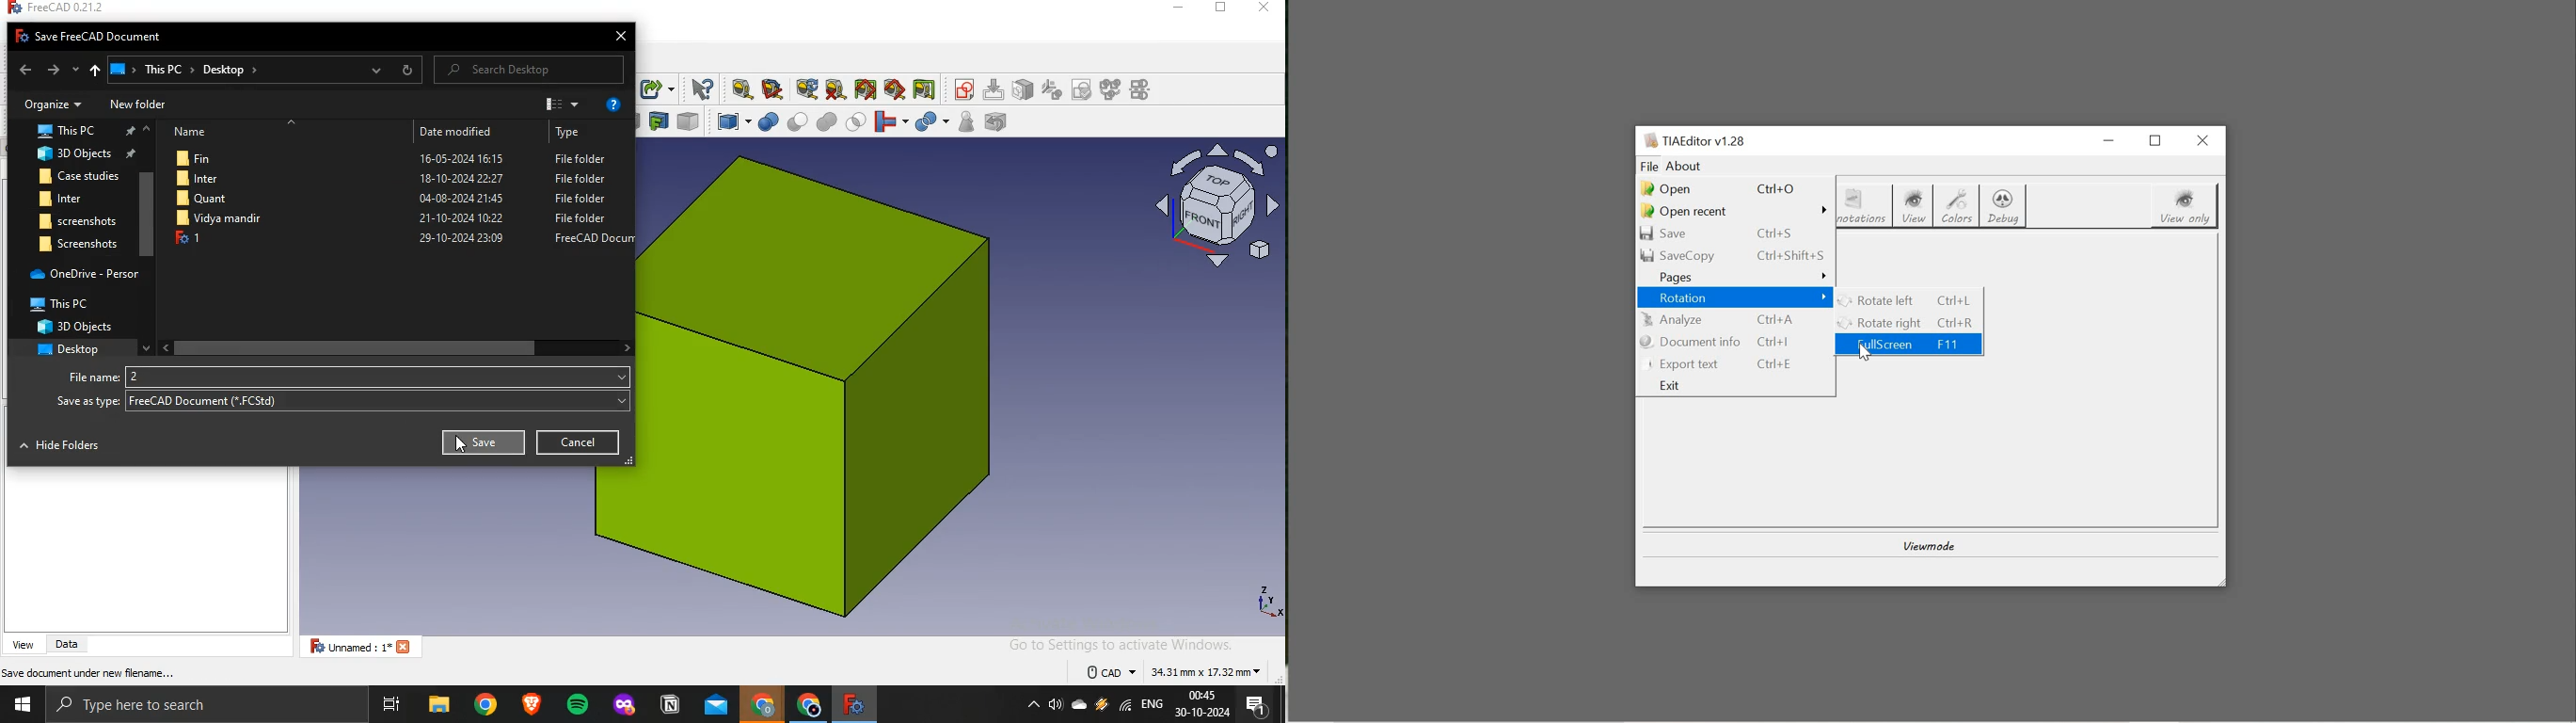 This screenshot has height=728, width=2576. Describe the element at coordinates (532, 70) in the screenshot. I see ` Search Desktop` at that location.